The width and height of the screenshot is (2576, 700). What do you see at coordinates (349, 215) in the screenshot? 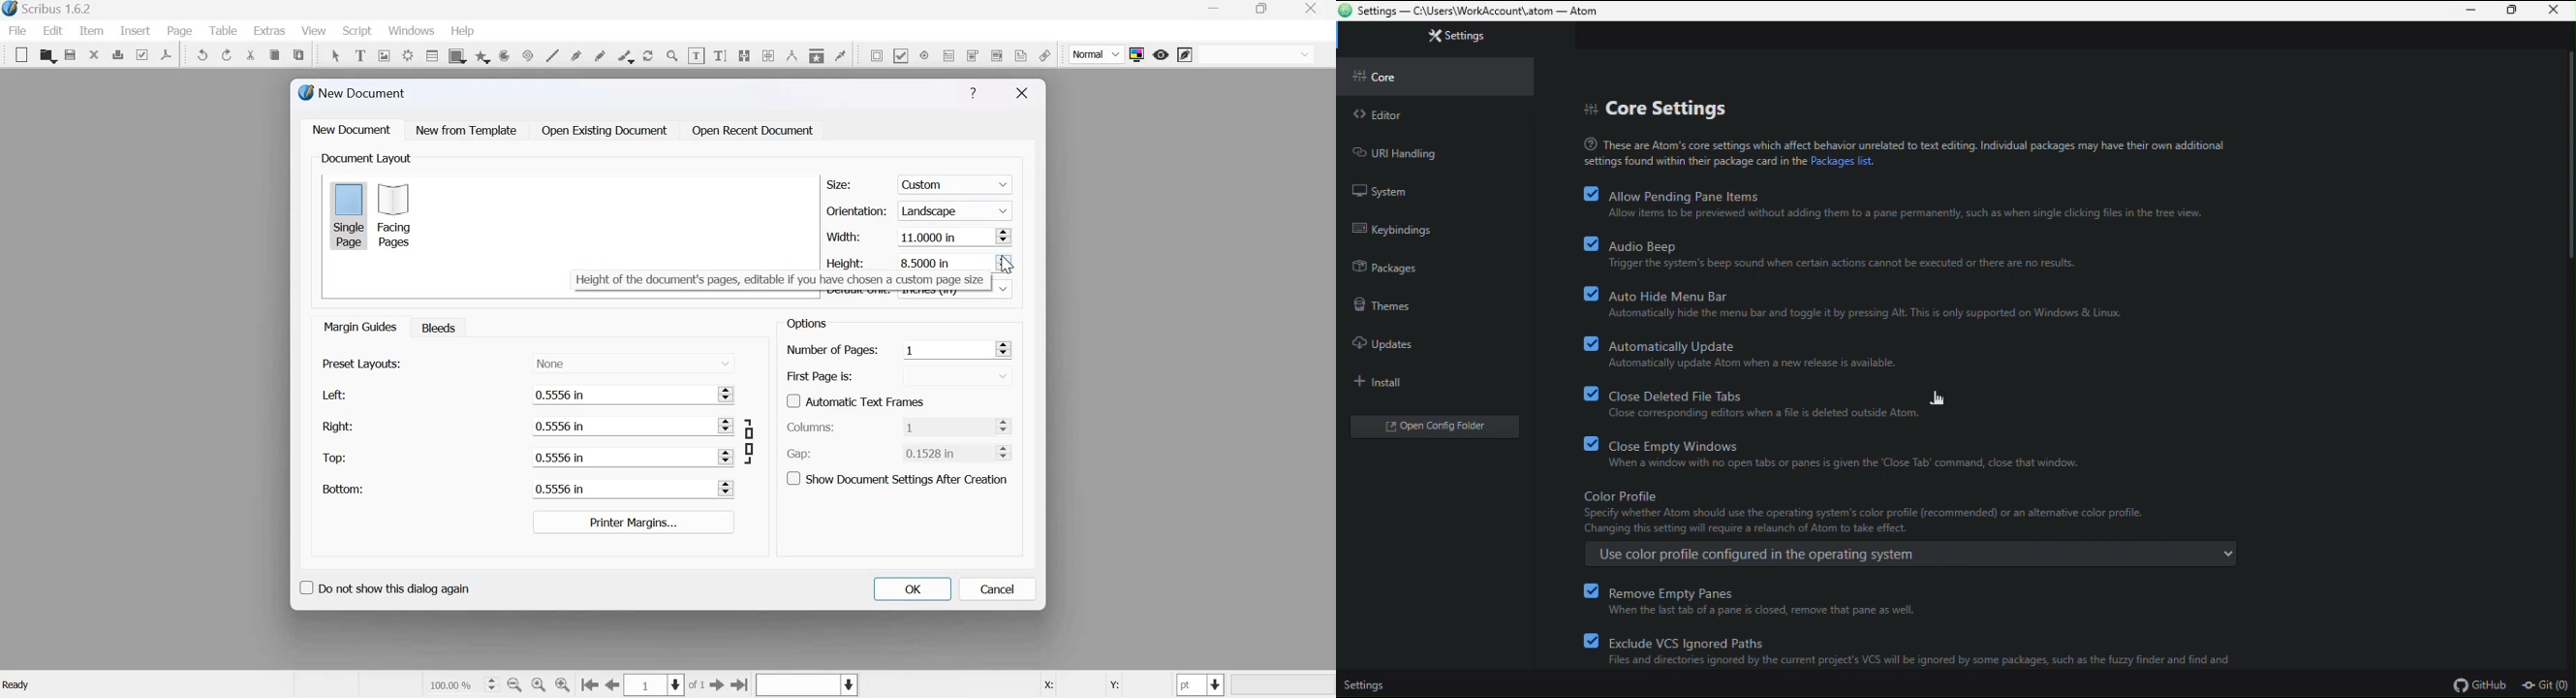
I see `Single page` at bounding box center [349, 215].